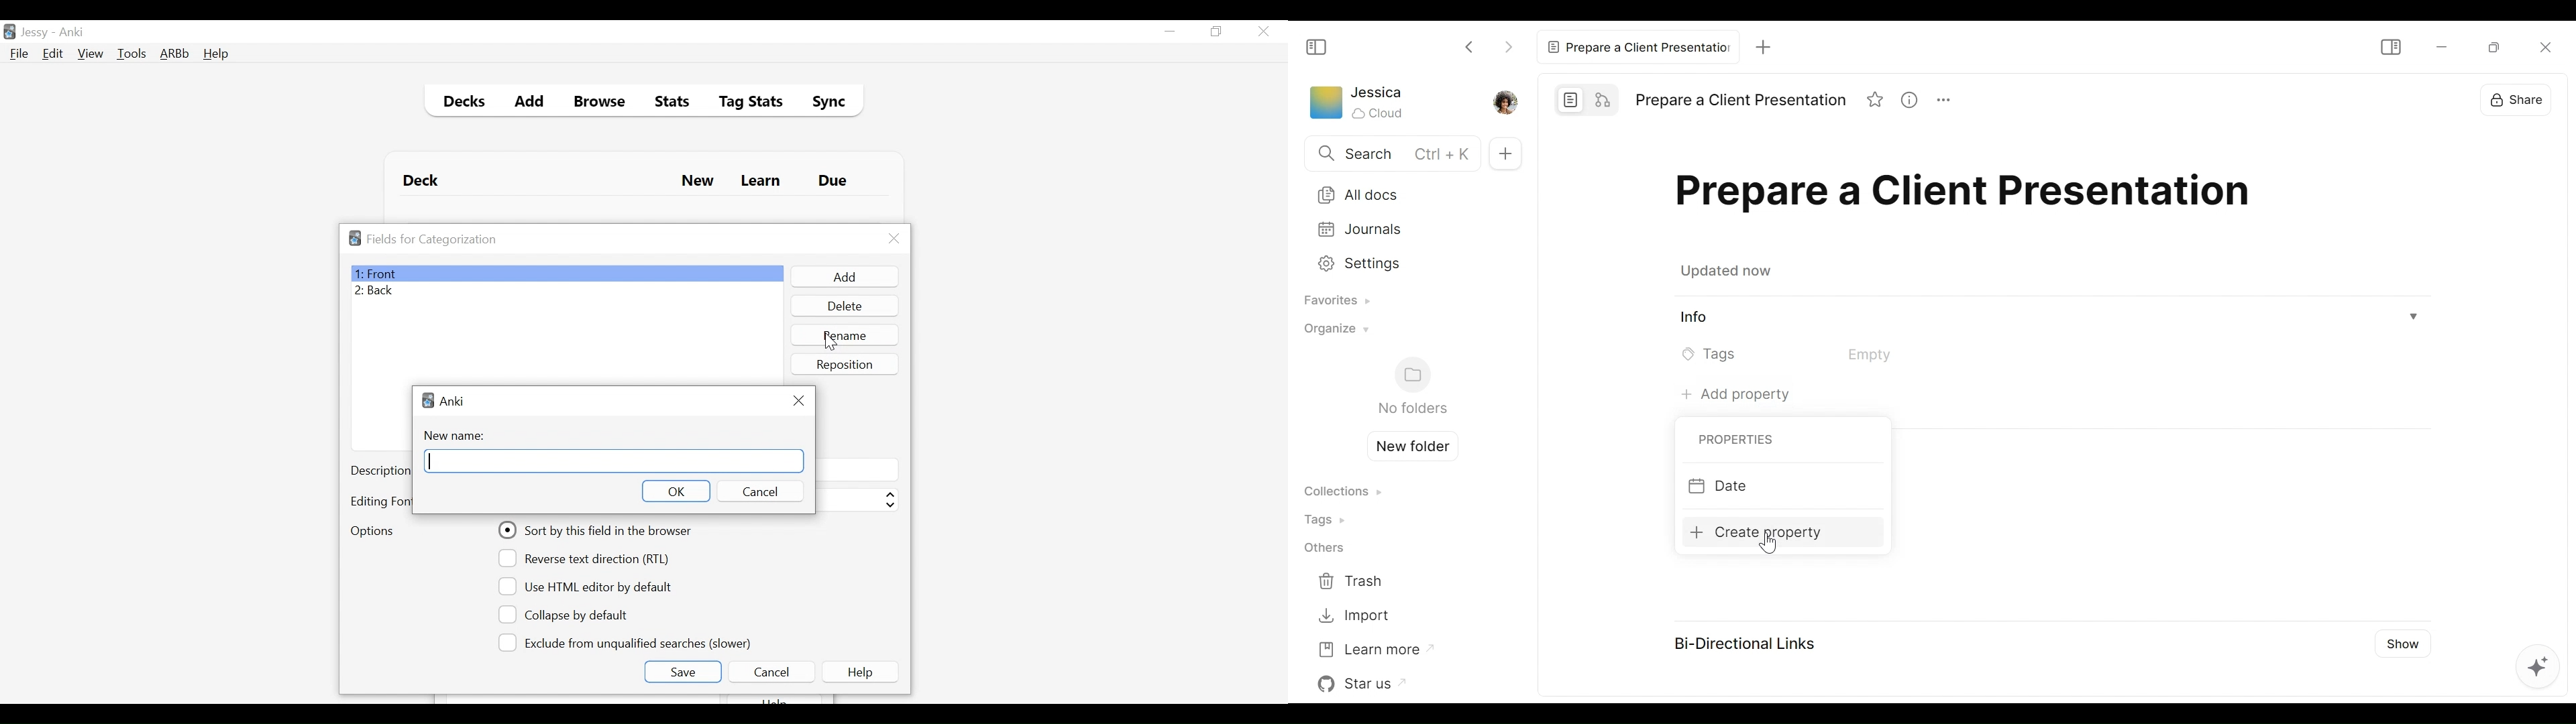 This screenshot has height=728, width=2576. Describe the element at coordinates (846, 335) in the screenshot. I see `Rename` at that location.